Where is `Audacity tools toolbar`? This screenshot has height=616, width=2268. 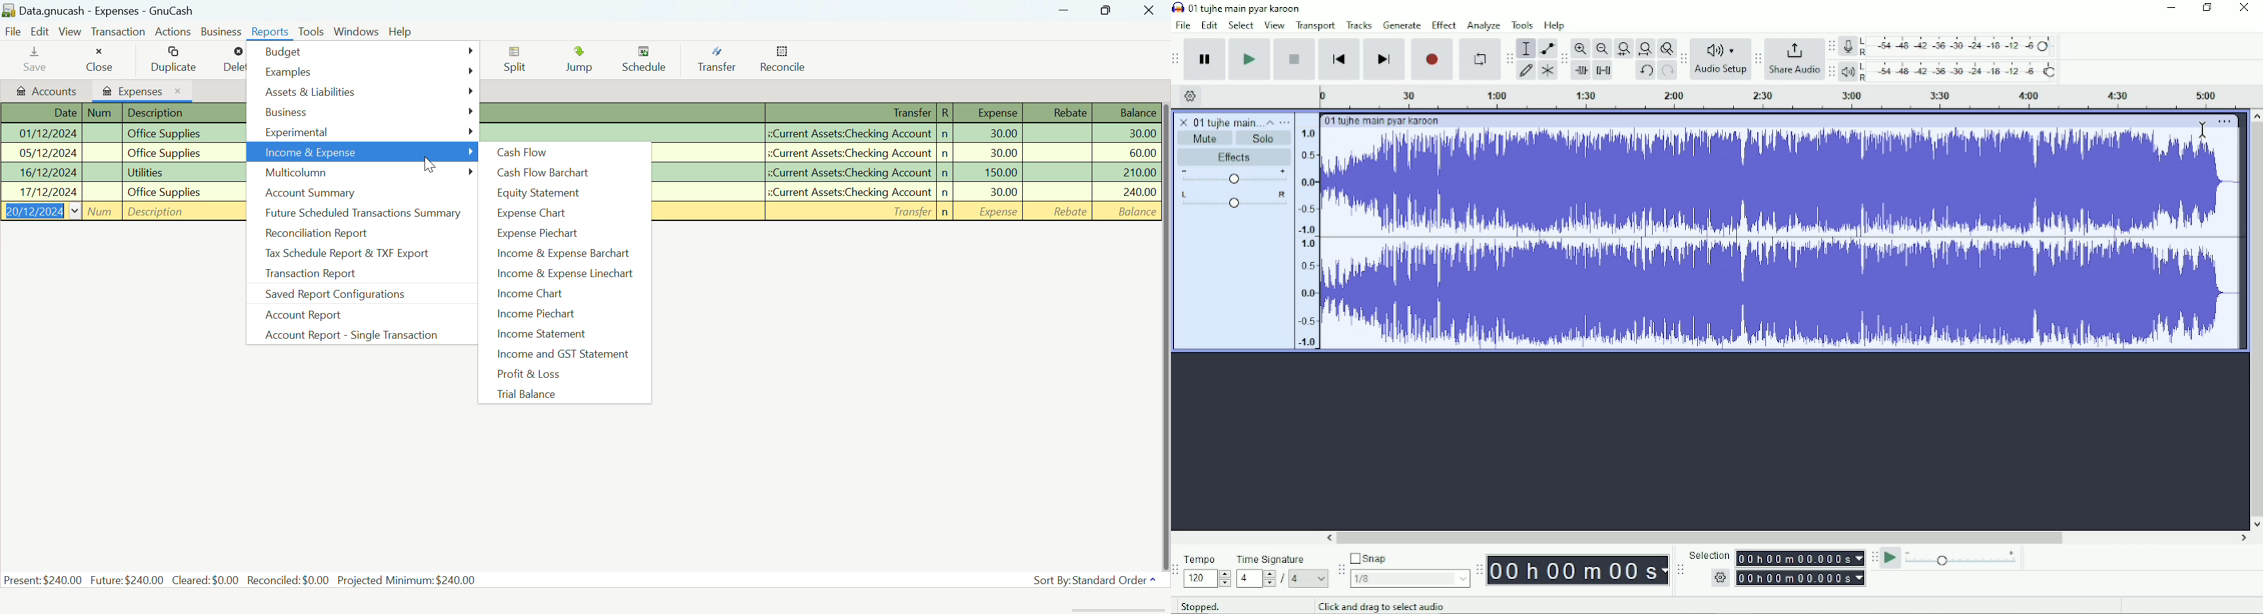 Audacity tools toolbar is located at coordinates (1509, 58).